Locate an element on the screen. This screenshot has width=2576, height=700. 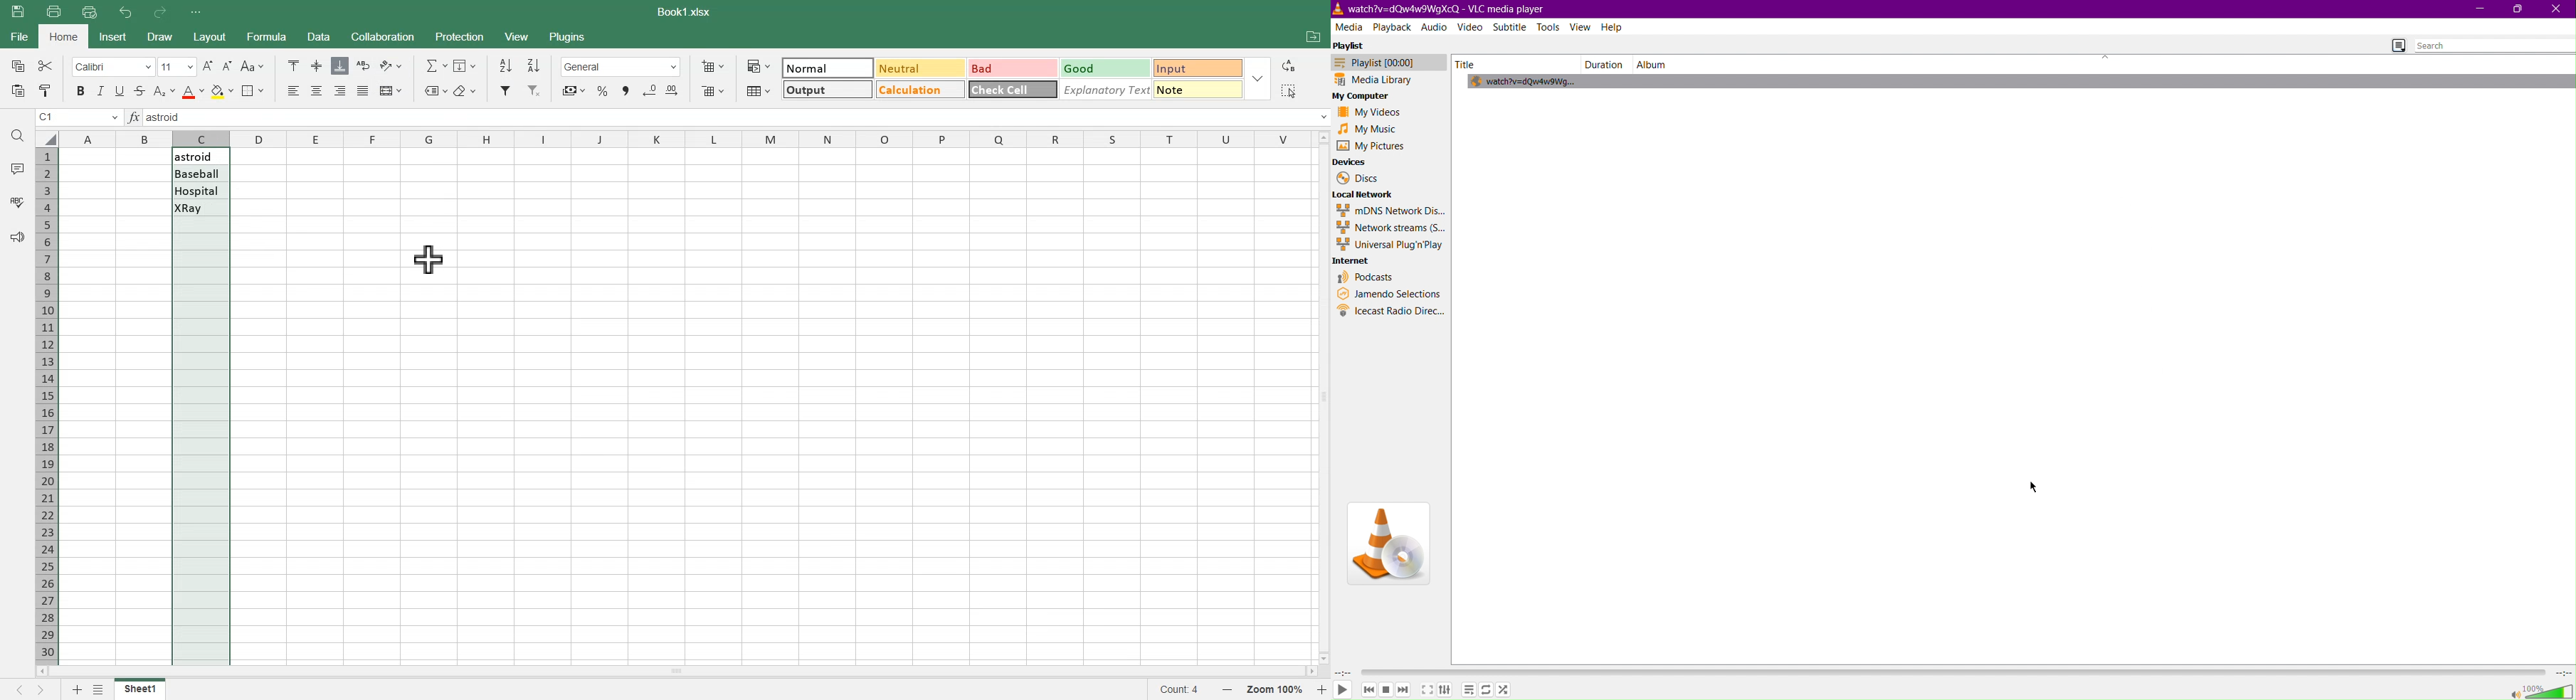
Skip Forward is located at coordinates (1406, 692).